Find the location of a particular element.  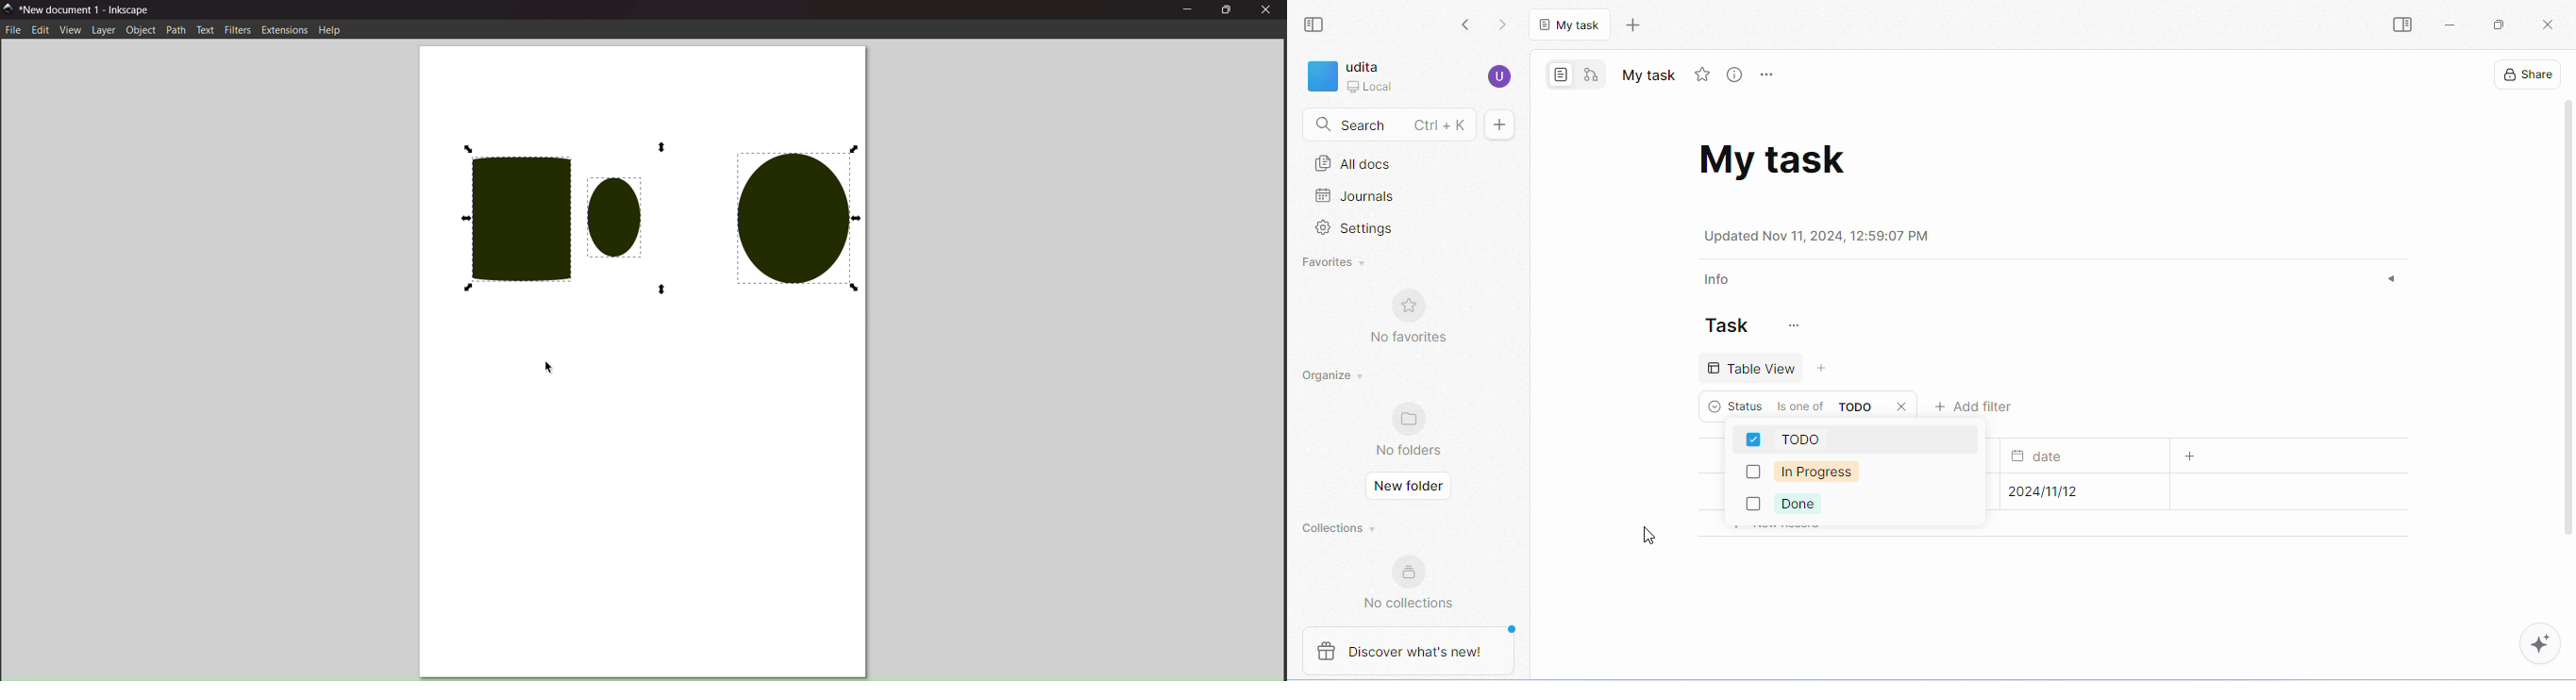

close is located at coordinates (1900, 407).